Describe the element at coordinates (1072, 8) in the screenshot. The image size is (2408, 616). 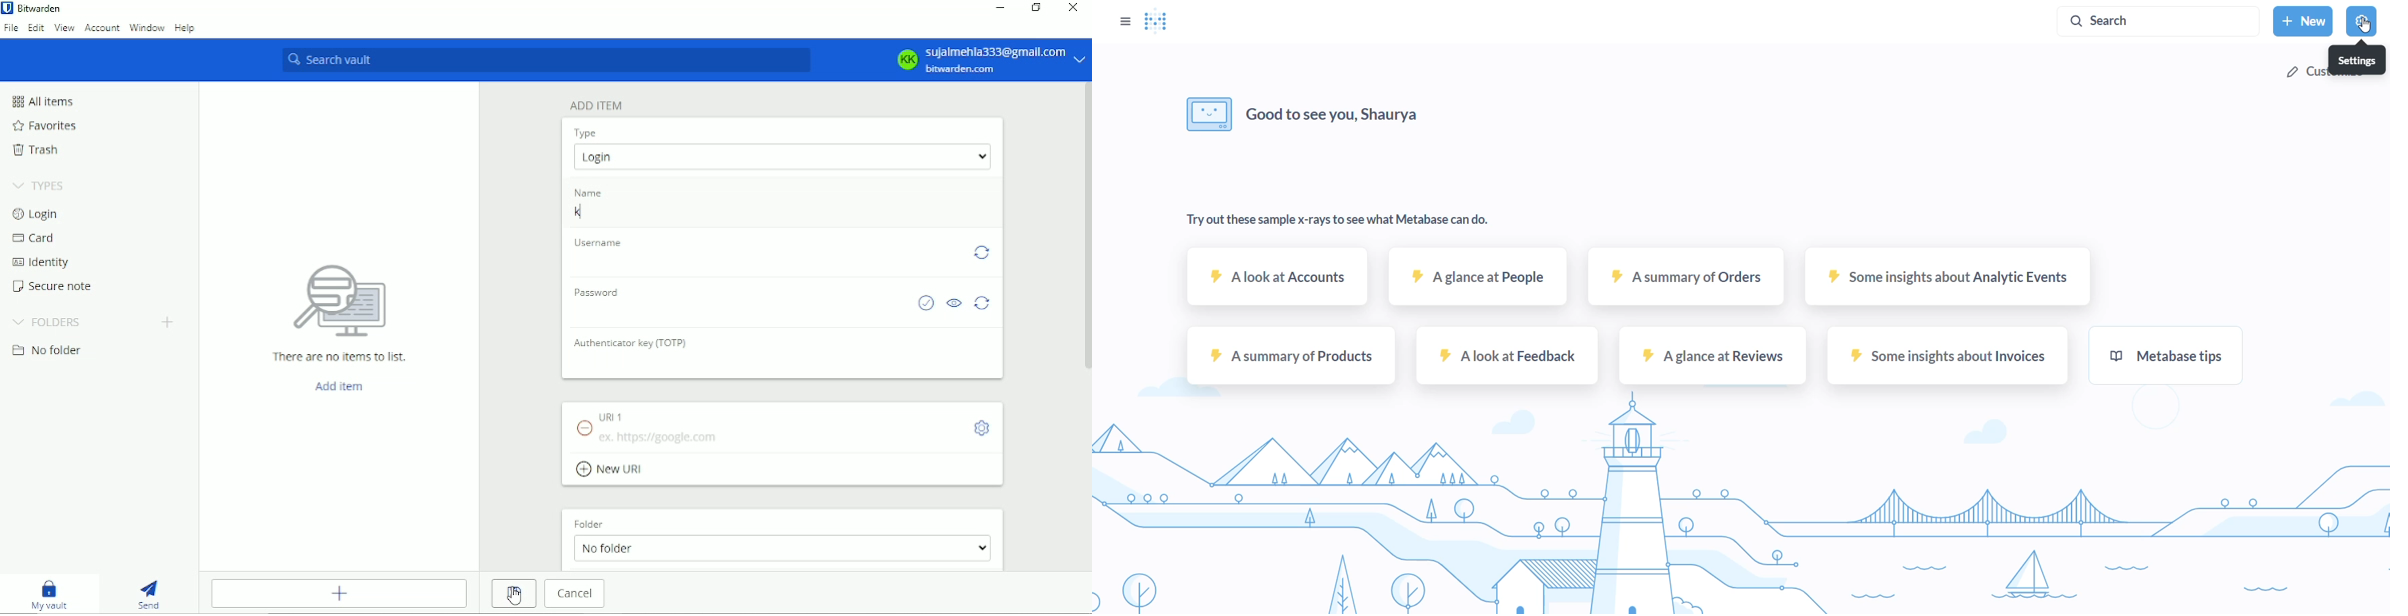
I see `Close` at that location.